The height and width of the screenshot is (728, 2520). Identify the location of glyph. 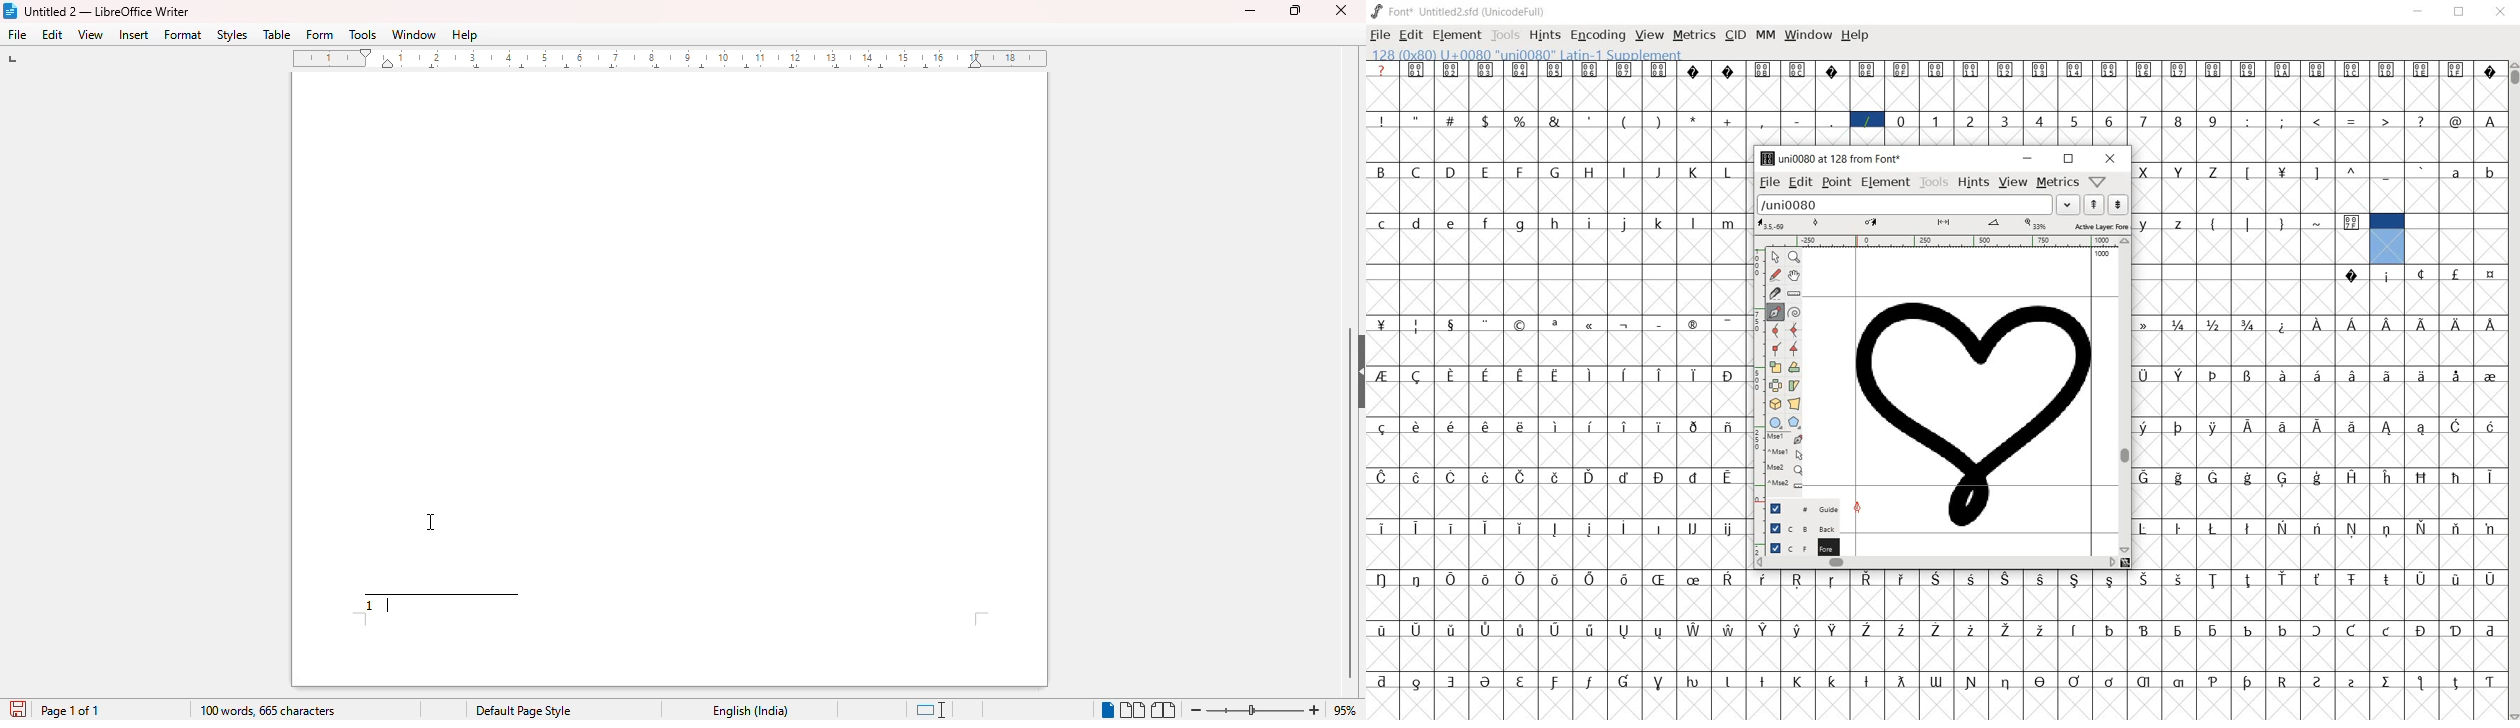
(2317, 579).